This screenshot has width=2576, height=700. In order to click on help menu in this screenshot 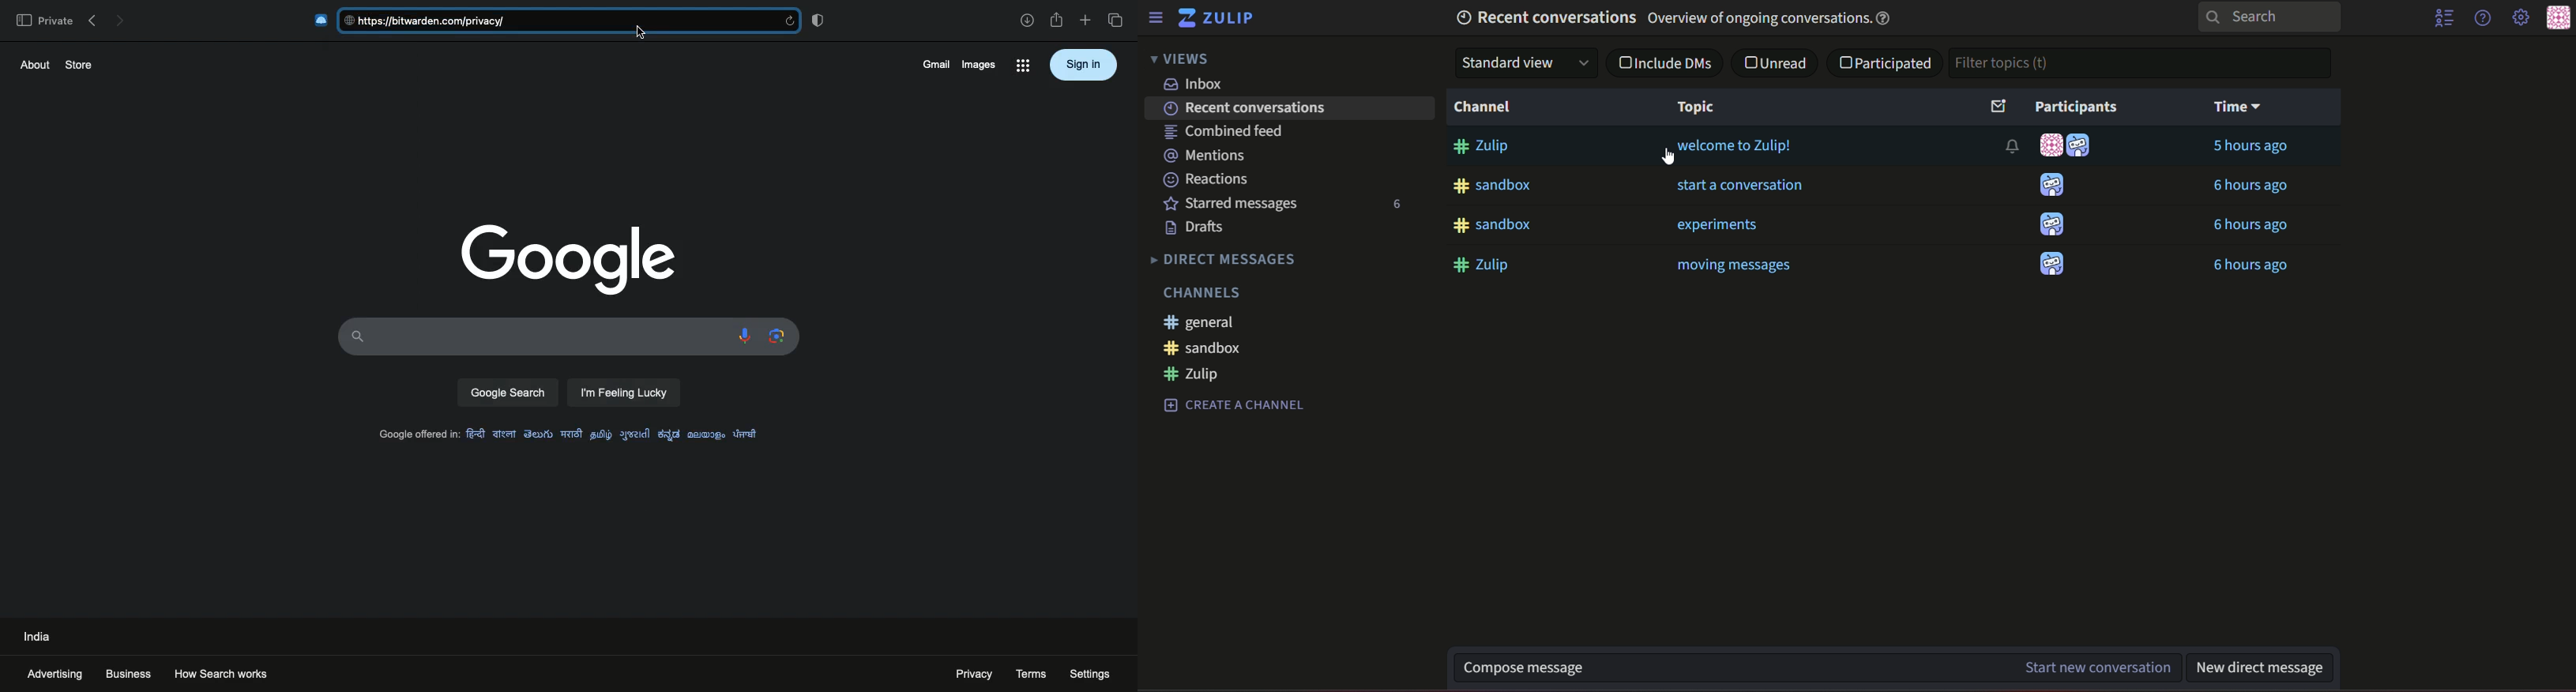, I will do `click(2486, 18)`.